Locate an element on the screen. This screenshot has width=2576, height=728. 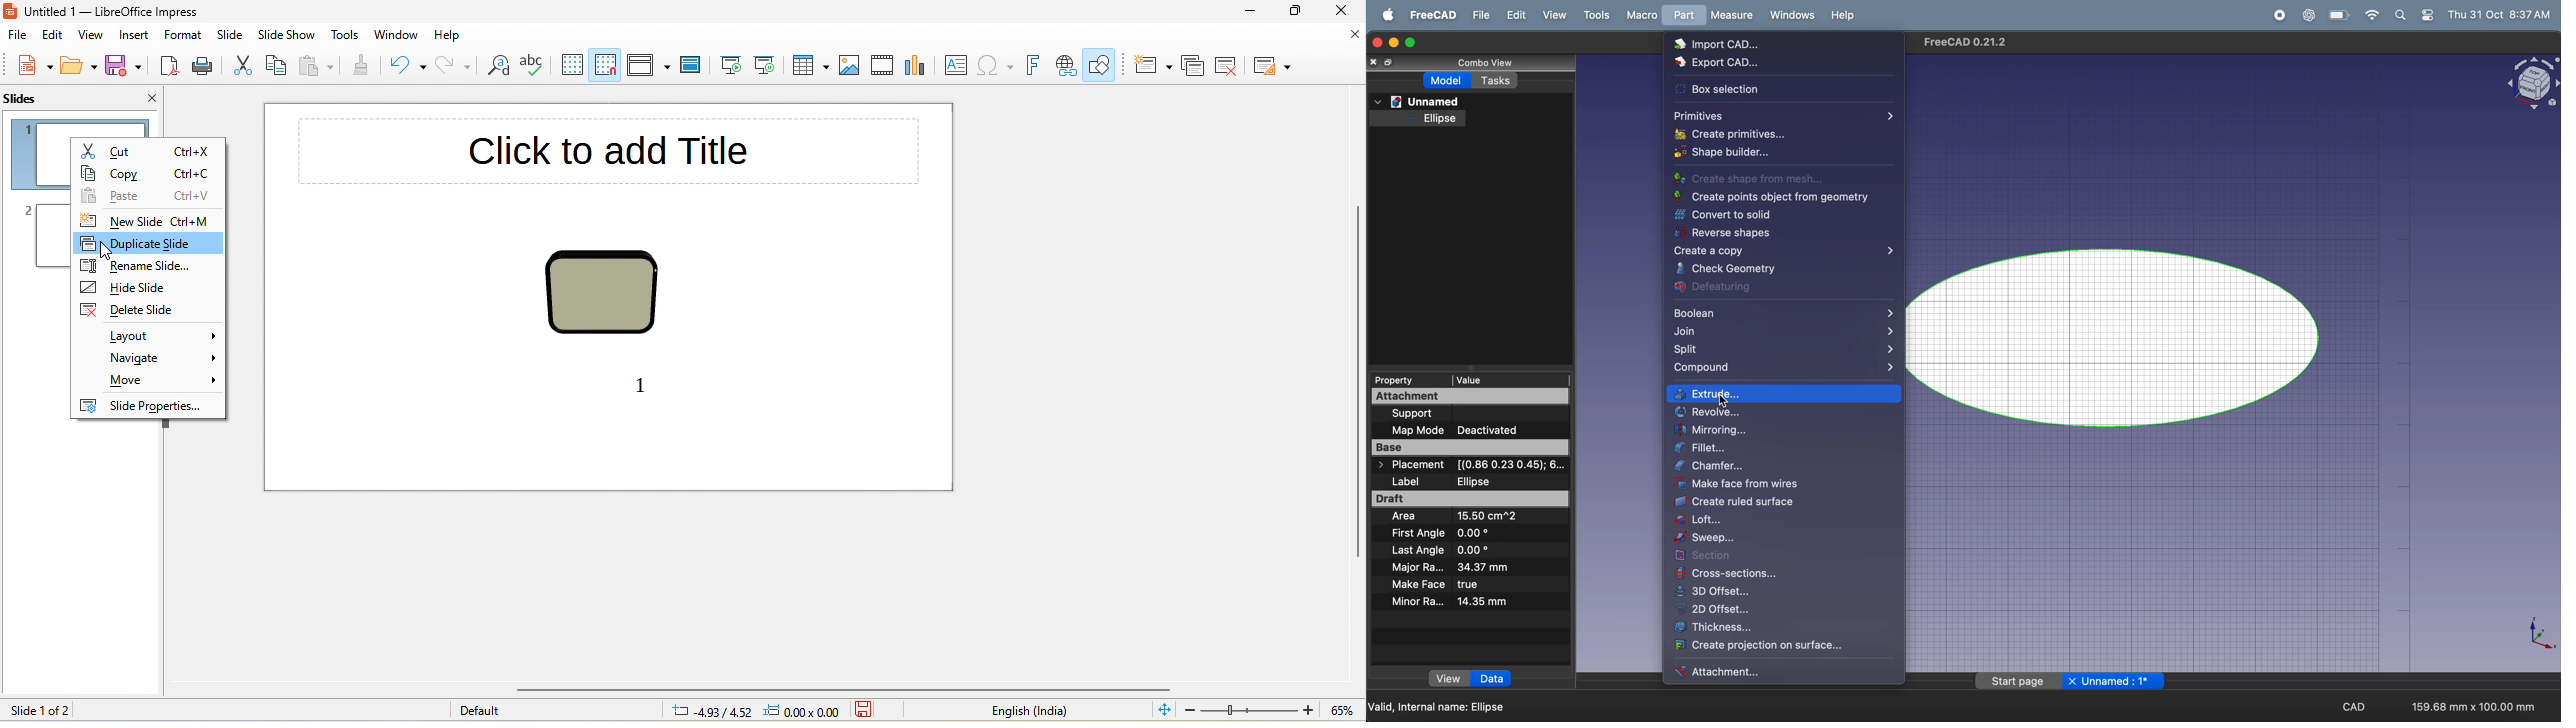
compound is located at coordinates (1783, 368).